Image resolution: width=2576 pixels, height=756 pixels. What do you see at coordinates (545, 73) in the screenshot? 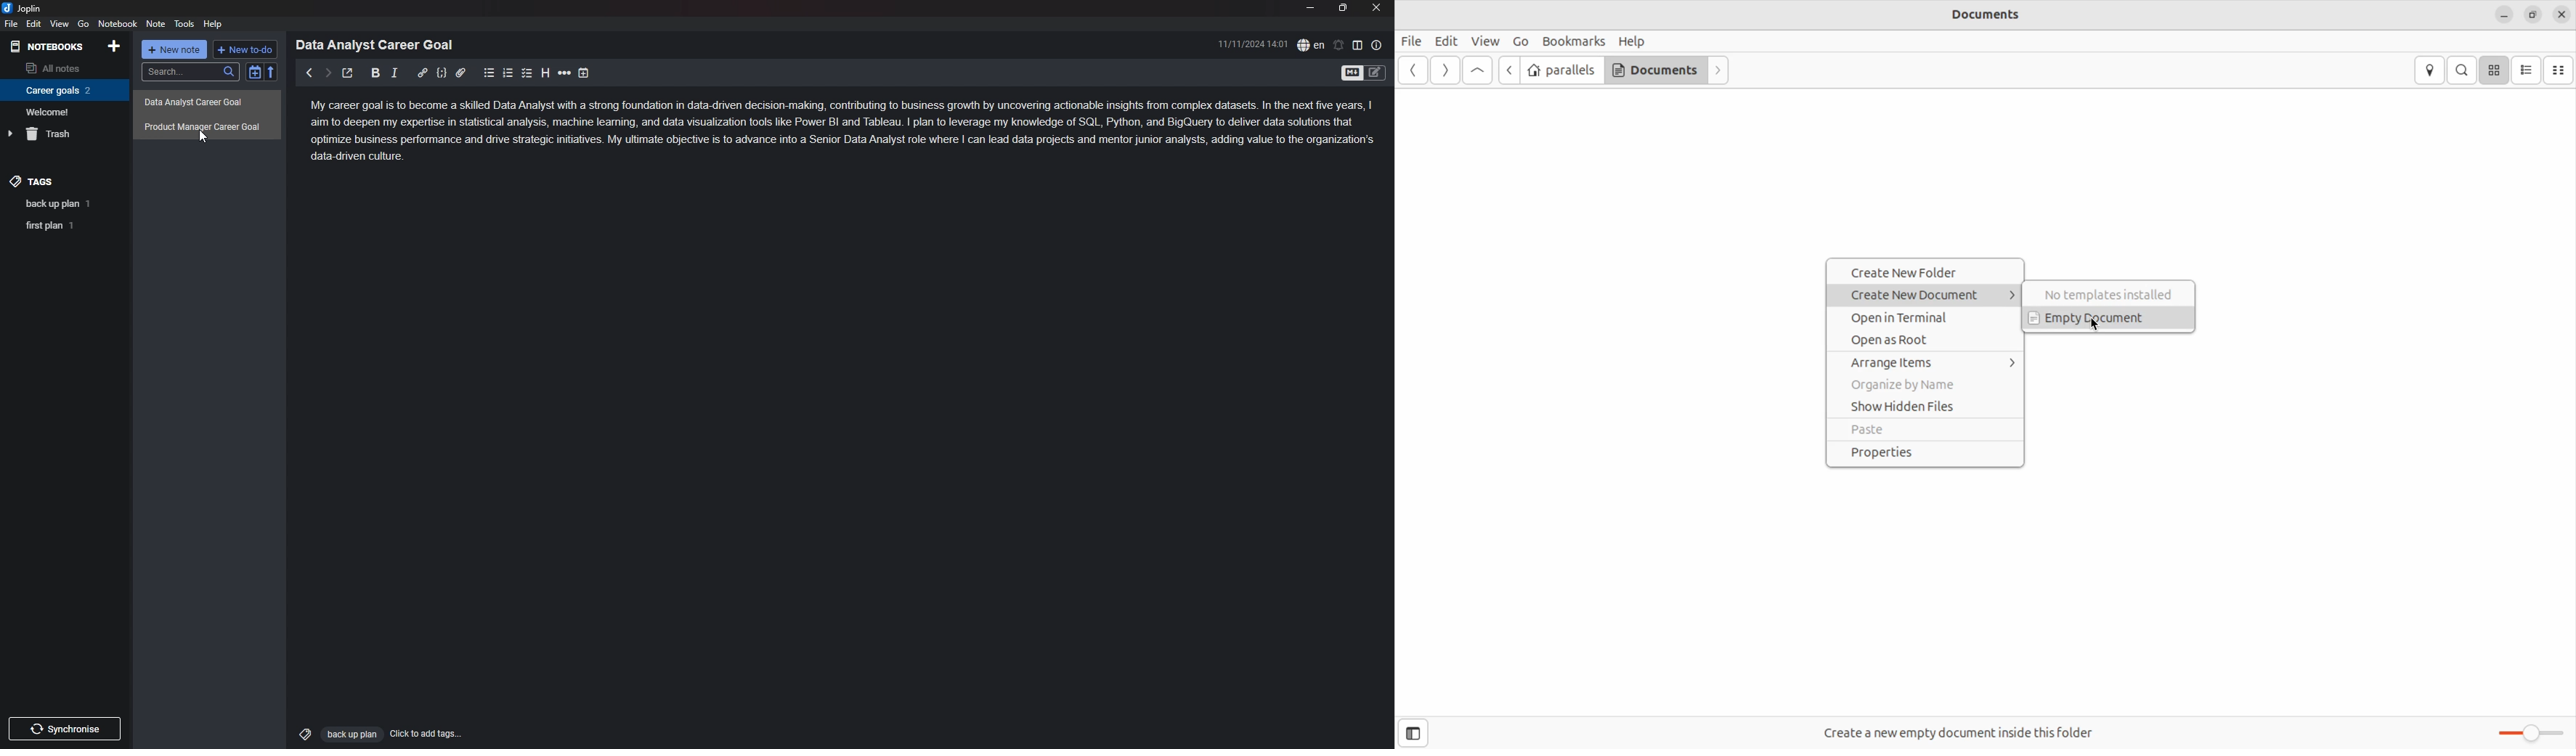
I see `heading` at bounding box center [545, 73].